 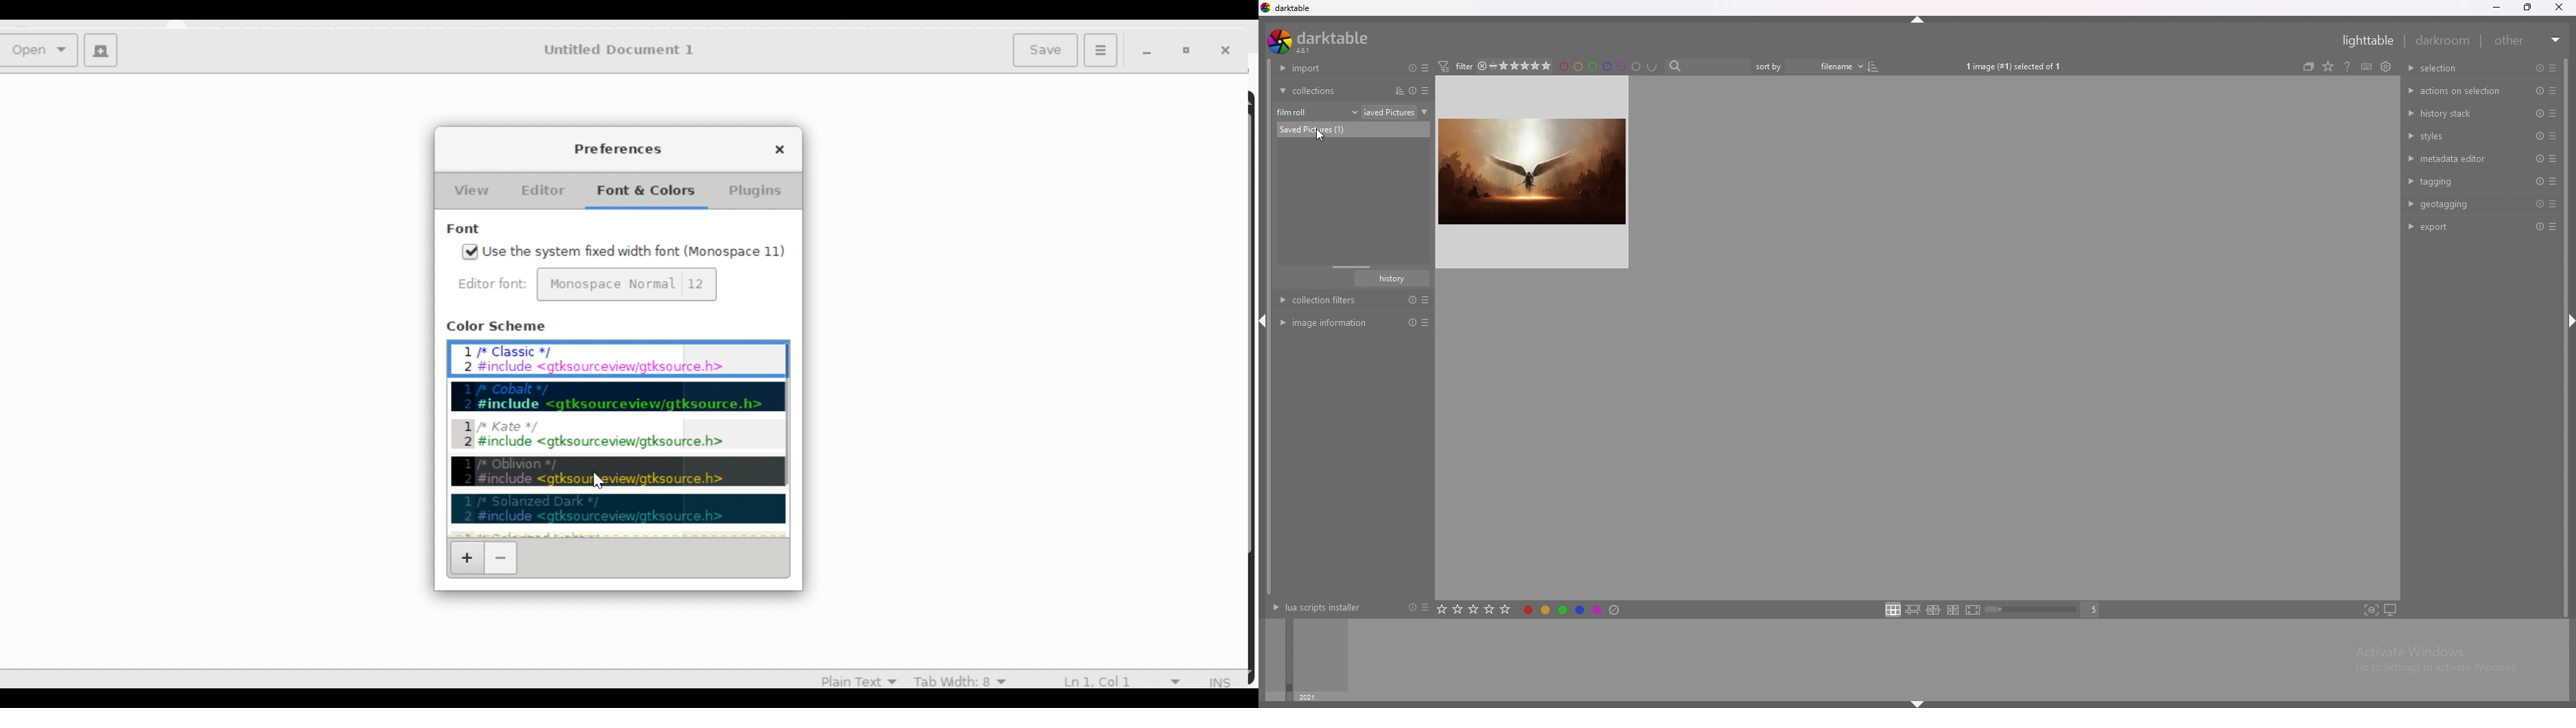 I want to click on presets, so click(x=2553, y=91).